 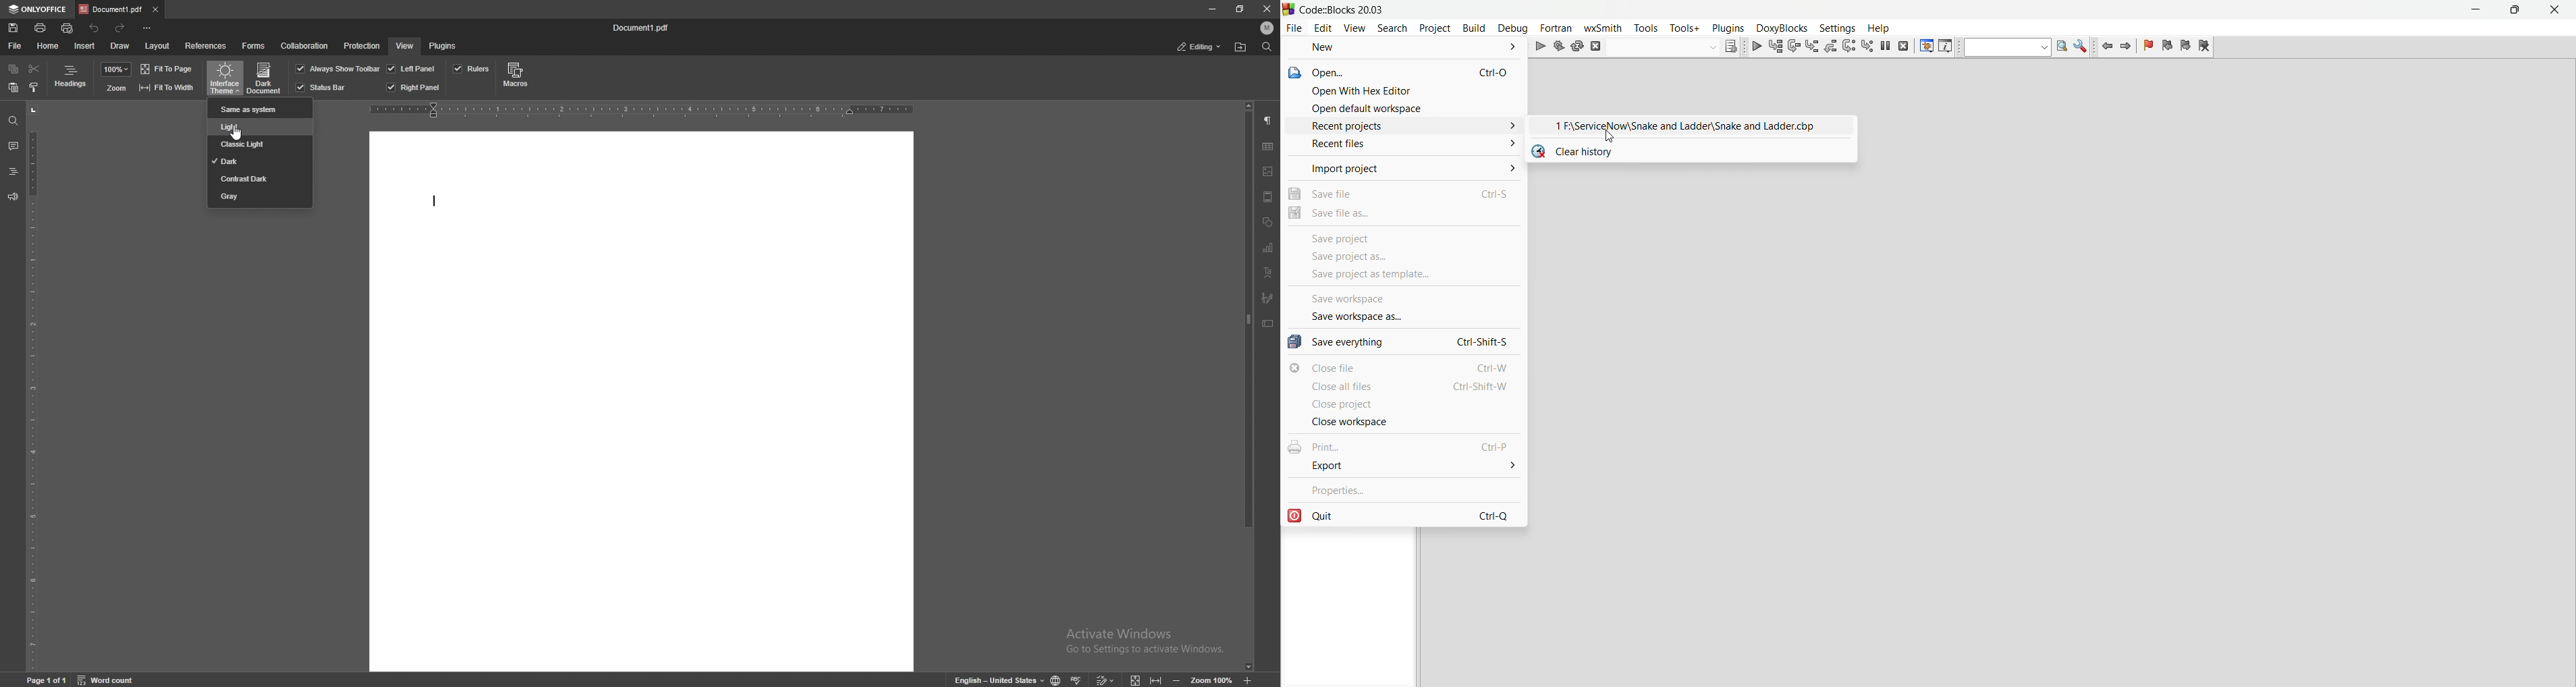 What do you see at coordinates (1177, 680) in the screenshot?
I see `zoom out` at bounding box center [1177, 680].